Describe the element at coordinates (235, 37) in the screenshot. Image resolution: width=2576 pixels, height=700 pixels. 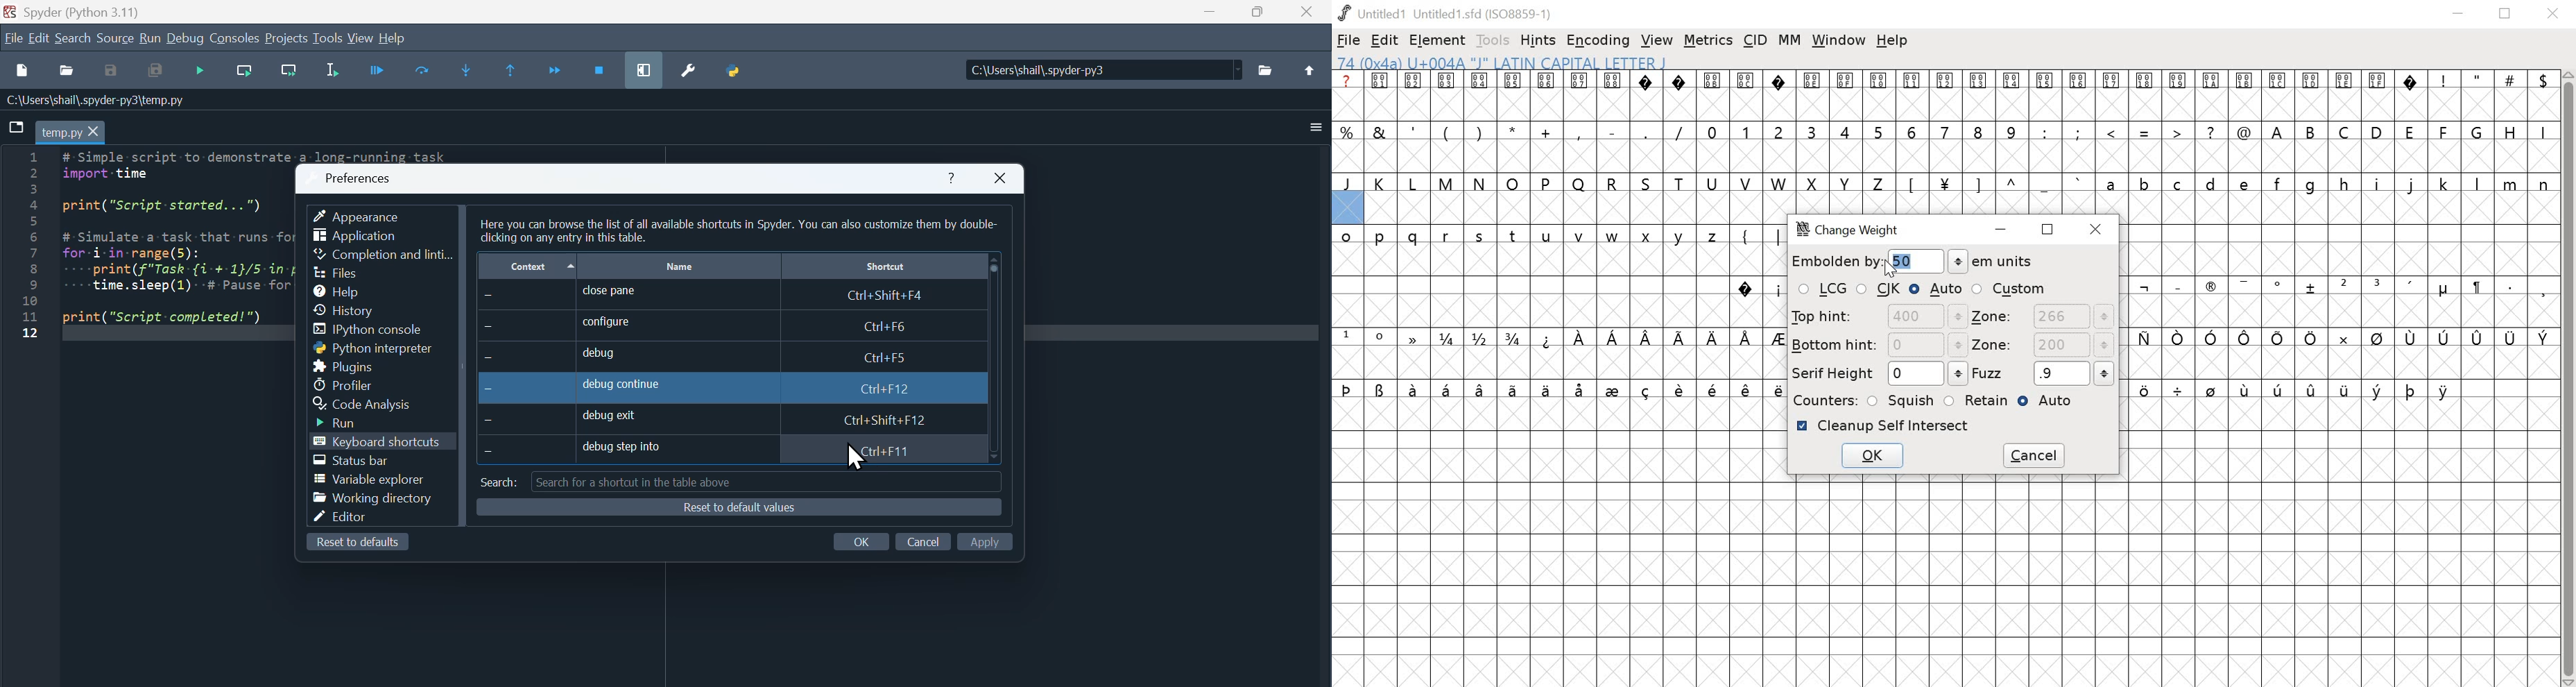
I see `Consoles` at that location.